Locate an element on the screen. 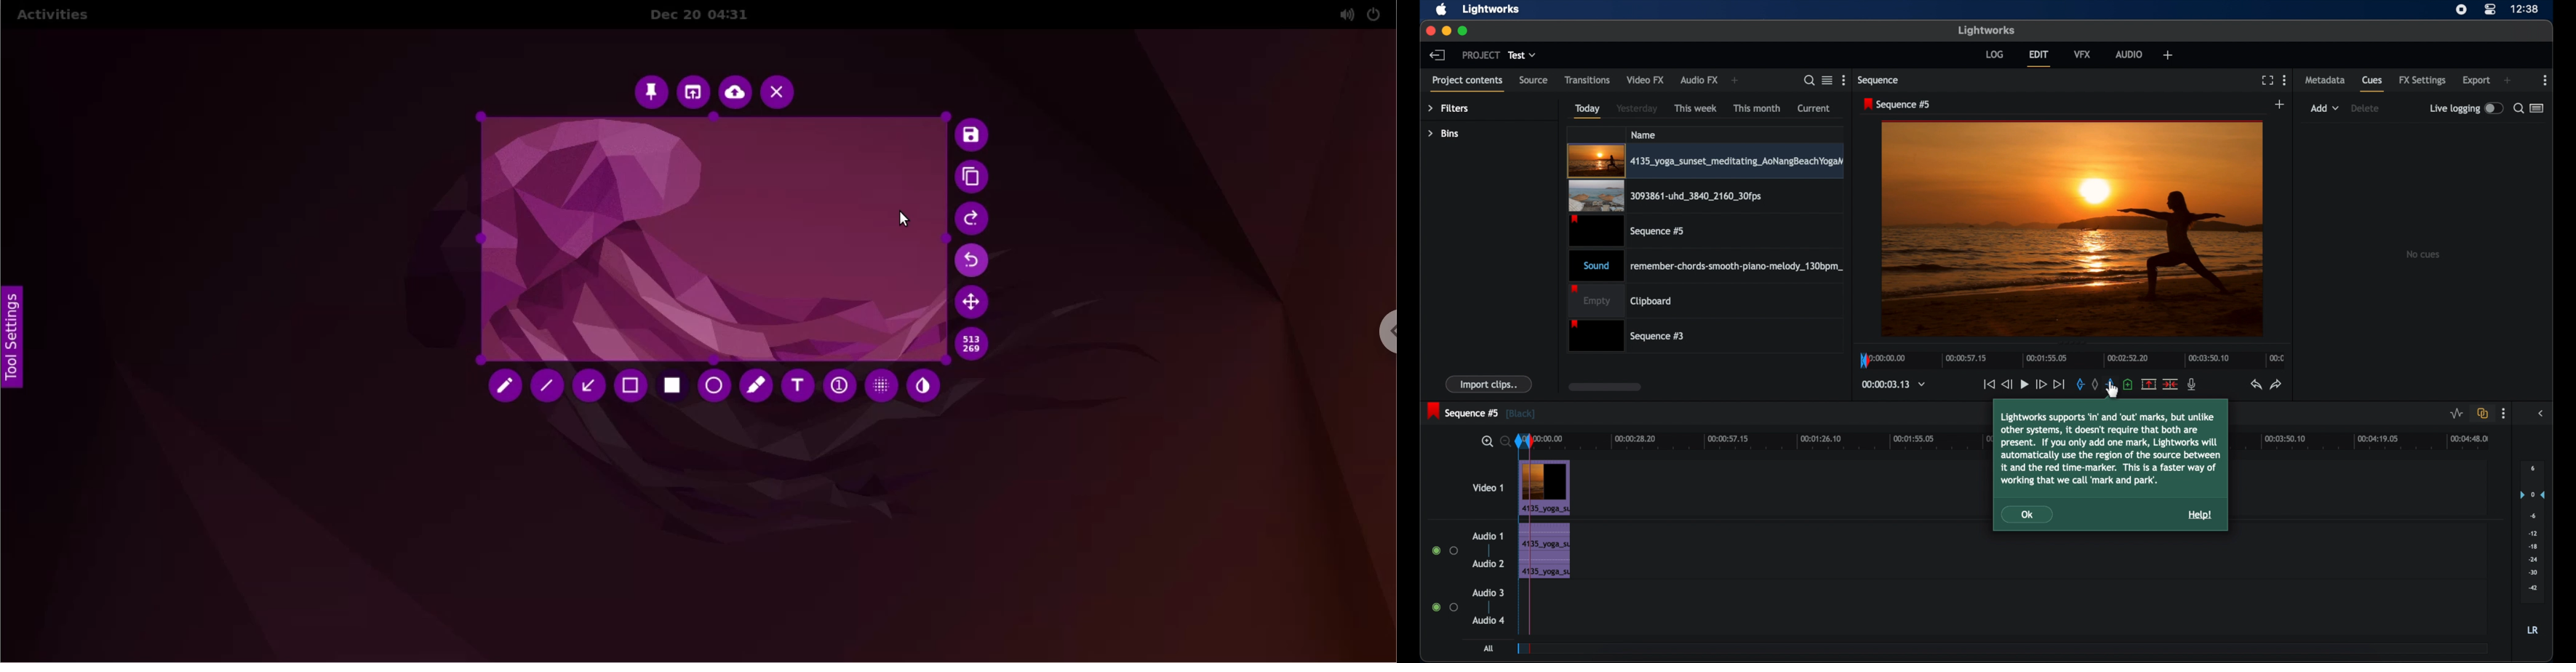  video clip is located at coordinates (1665, 196).